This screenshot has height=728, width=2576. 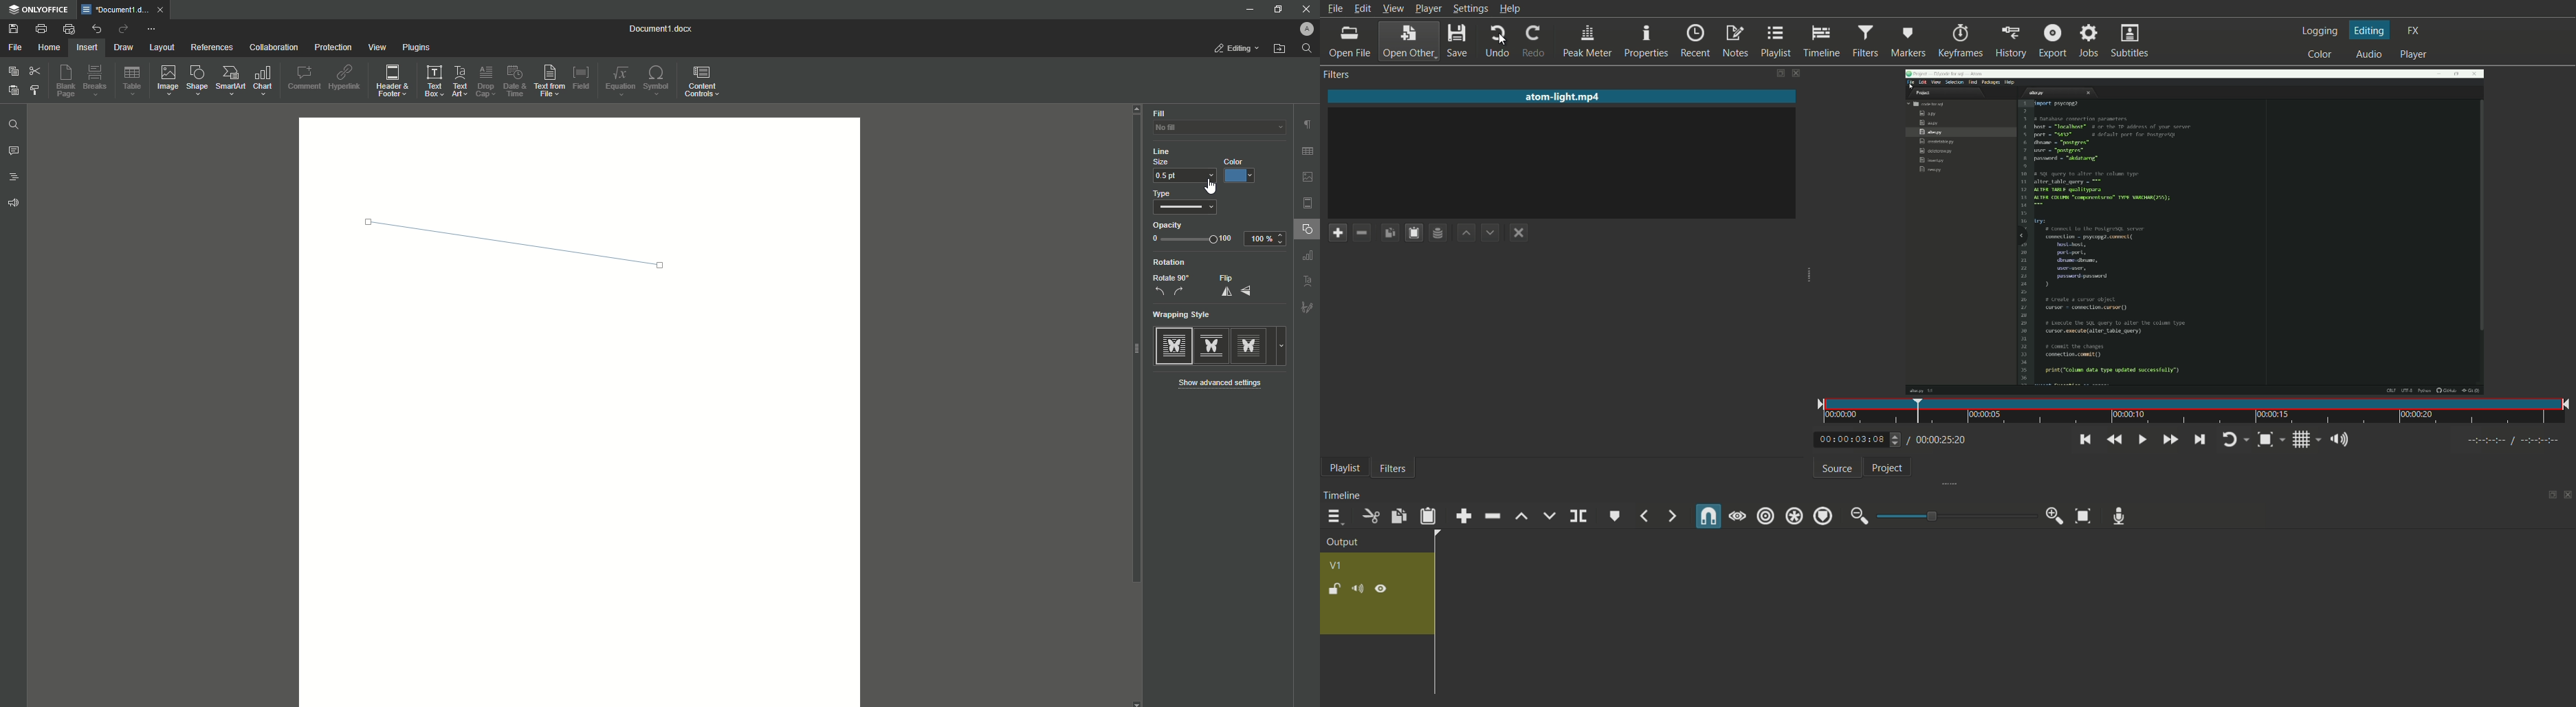 What do you see at coordinates (2191, 413) in the screenshot?
I see `time` at bounding box center [2191, 413].